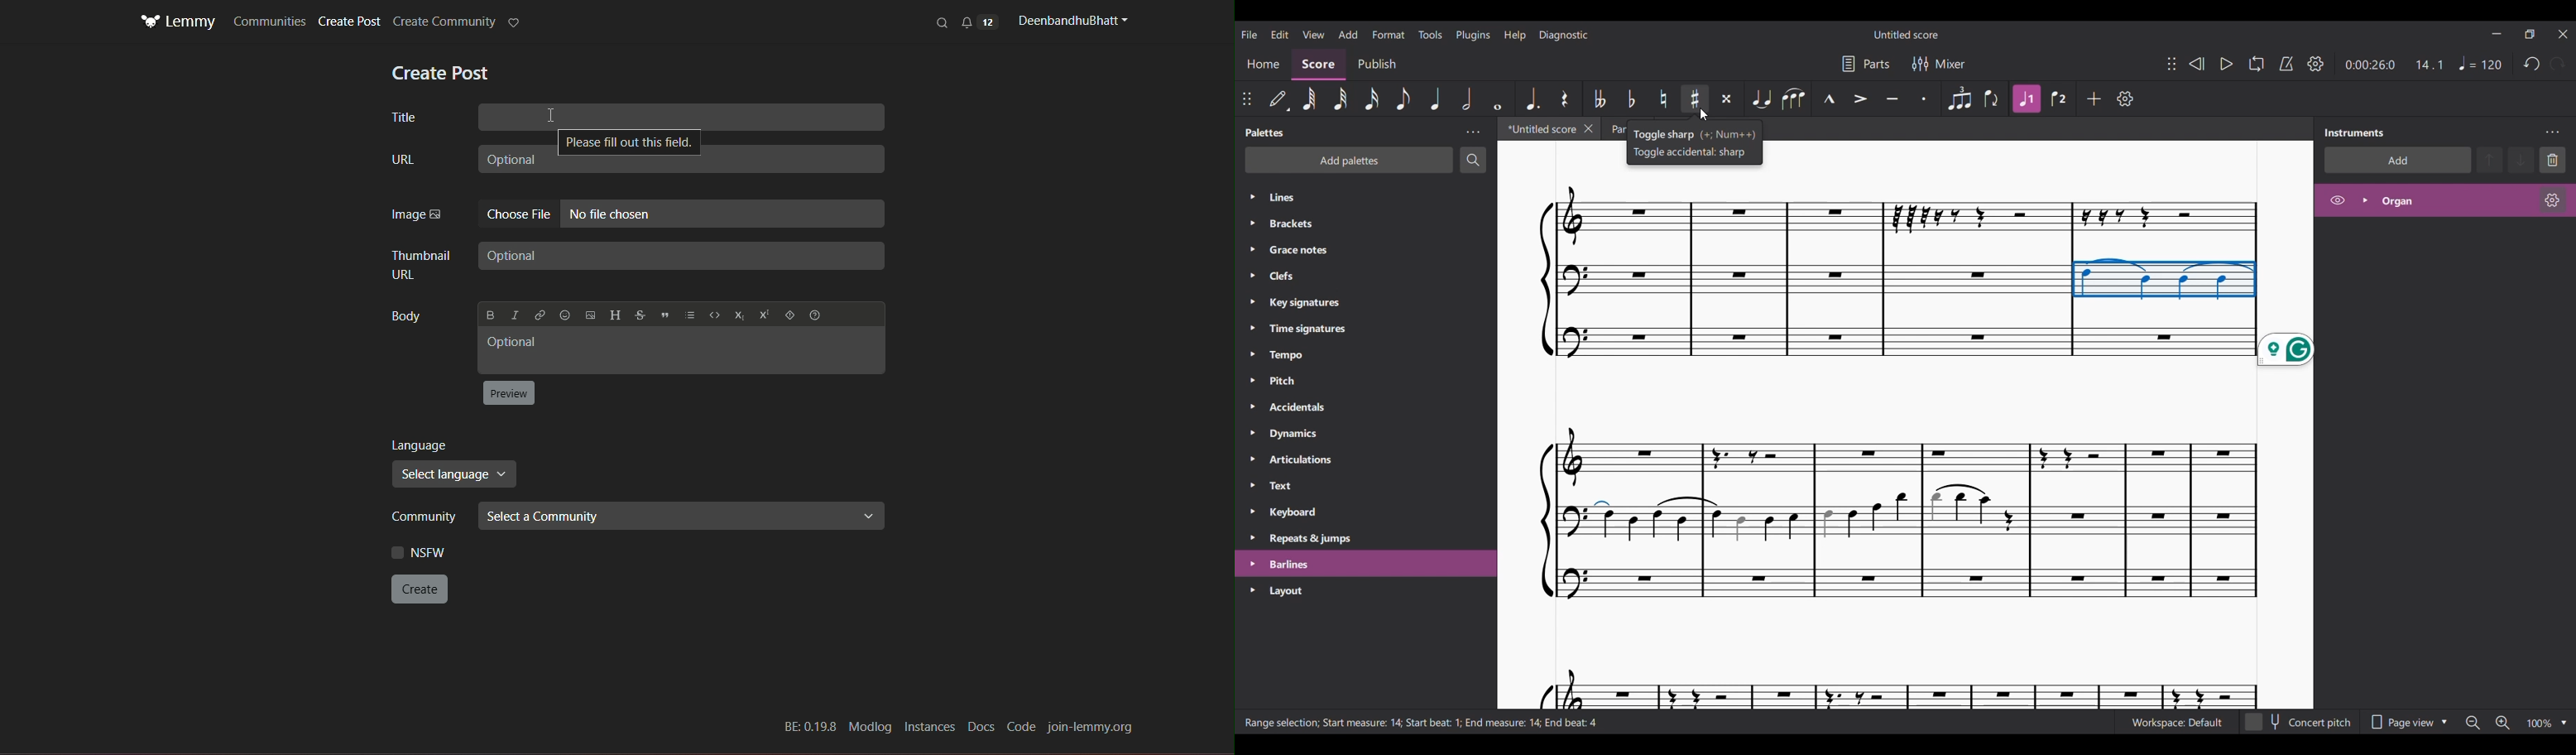  Describe the element at coordinates (2058, 99) in the screenshot. I see `Voice 2` at that location.